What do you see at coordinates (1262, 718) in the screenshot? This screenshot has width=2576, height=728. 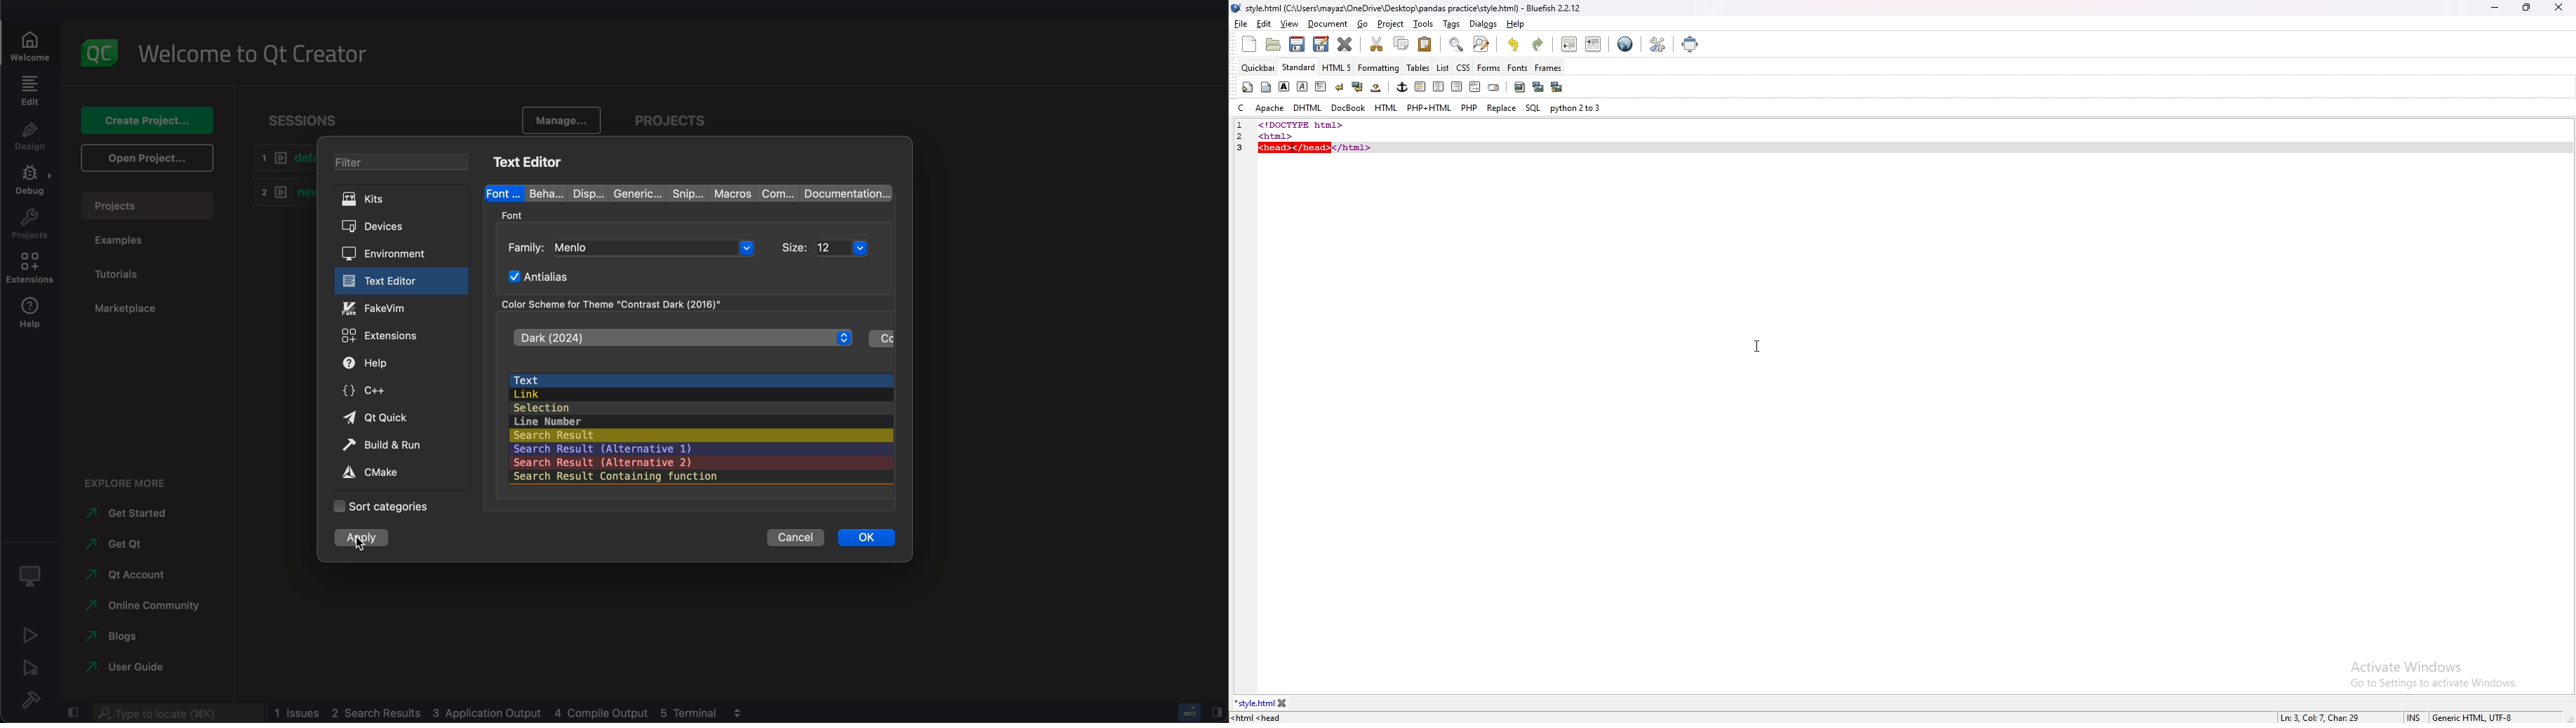 I see `code` at bounding box center [1262, 718].